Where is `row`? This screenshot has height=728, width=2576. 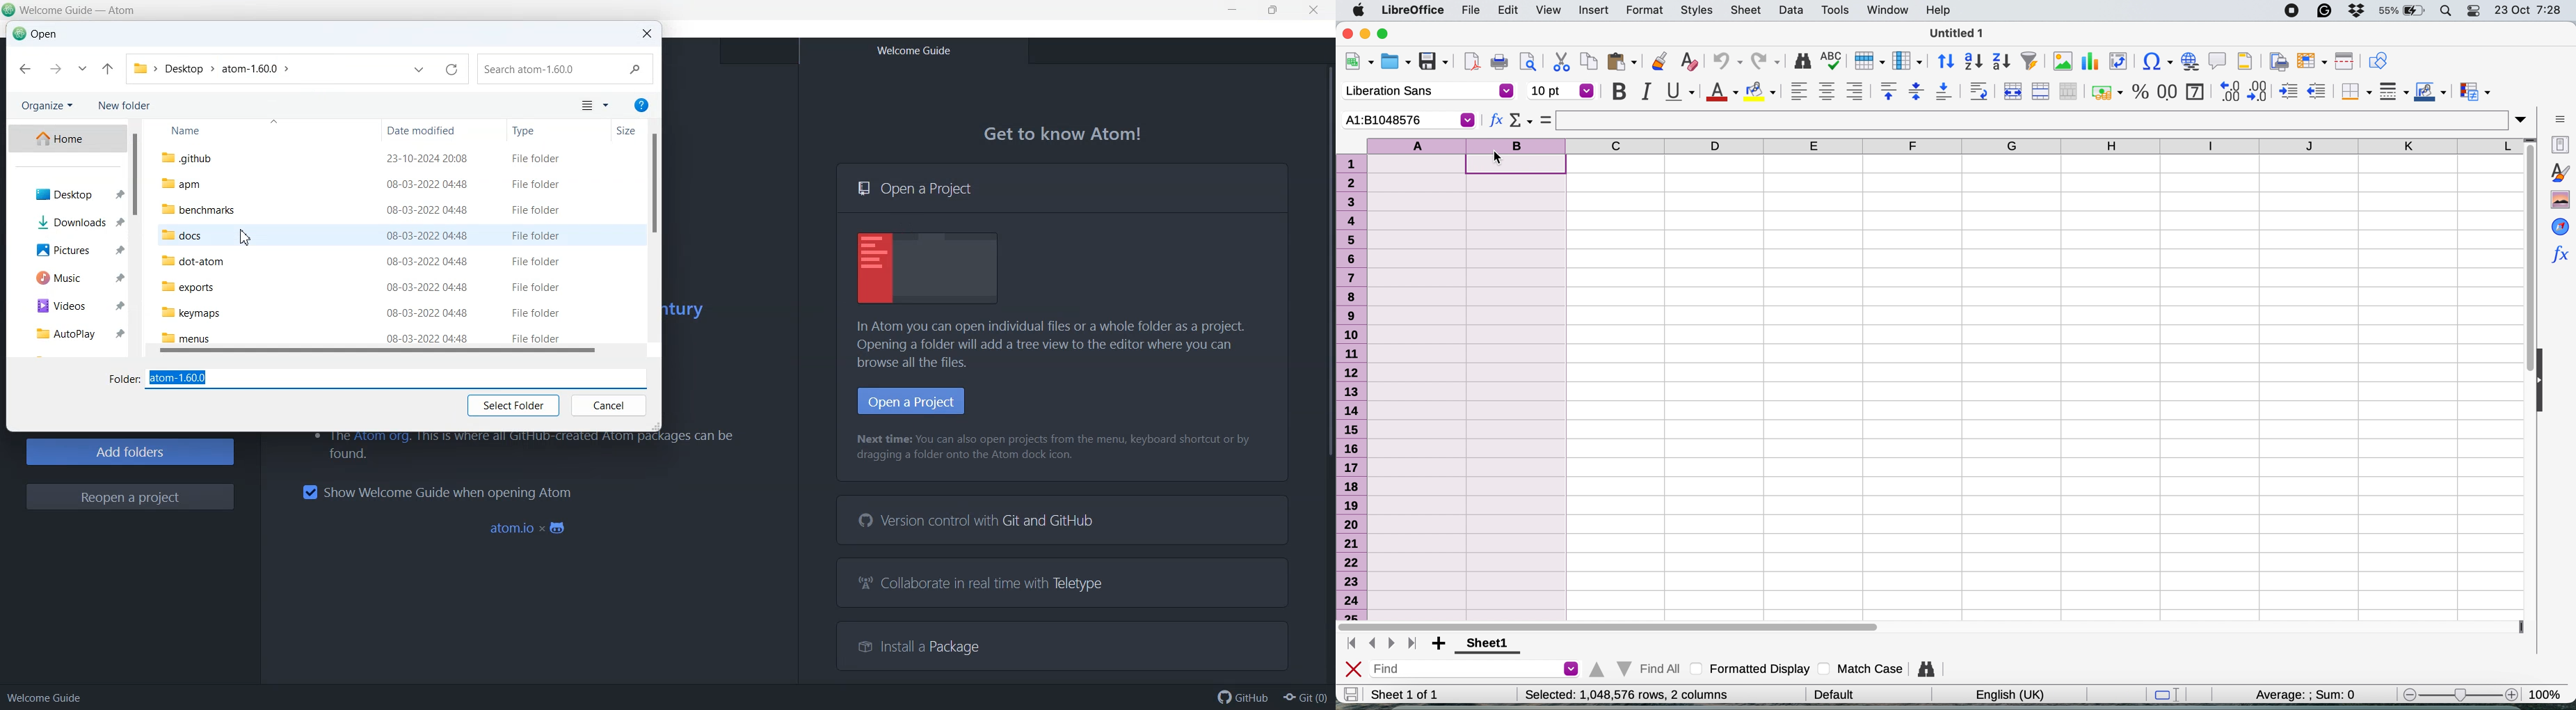
row is located at coordinates (1871, 61).